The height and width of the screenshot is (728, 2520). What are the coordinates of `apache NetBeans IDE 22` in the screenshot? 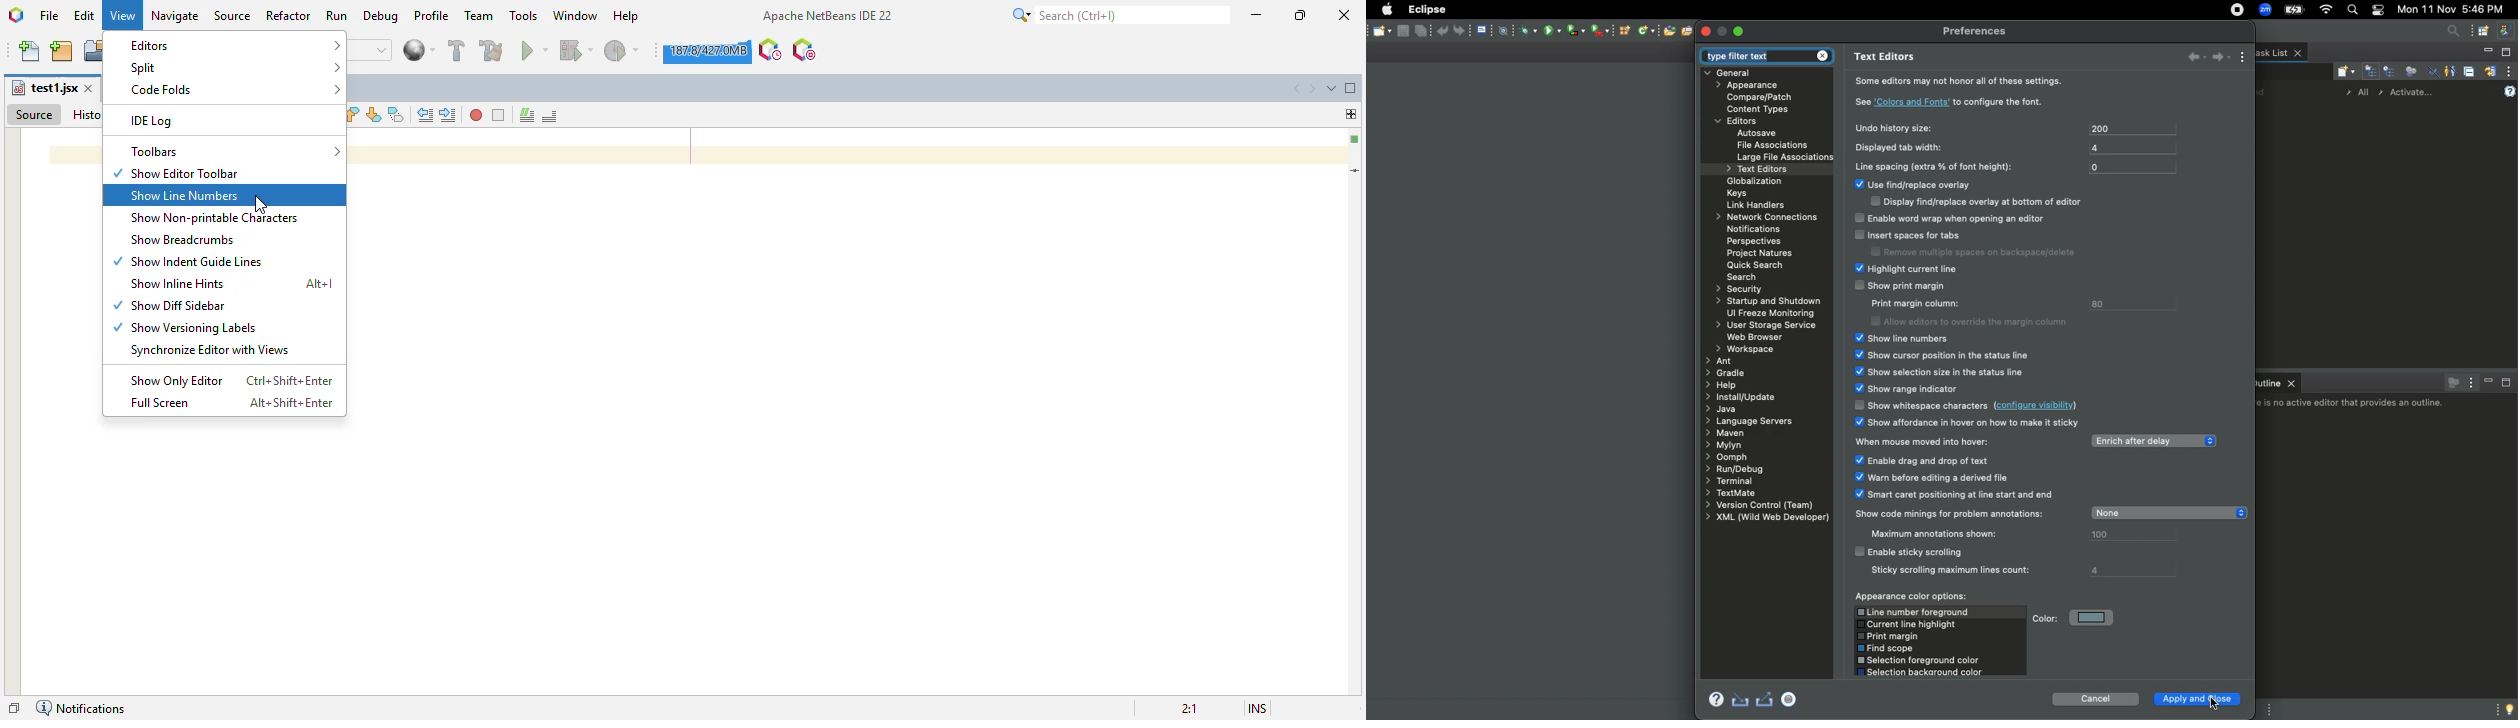 It's located at (828, 15).